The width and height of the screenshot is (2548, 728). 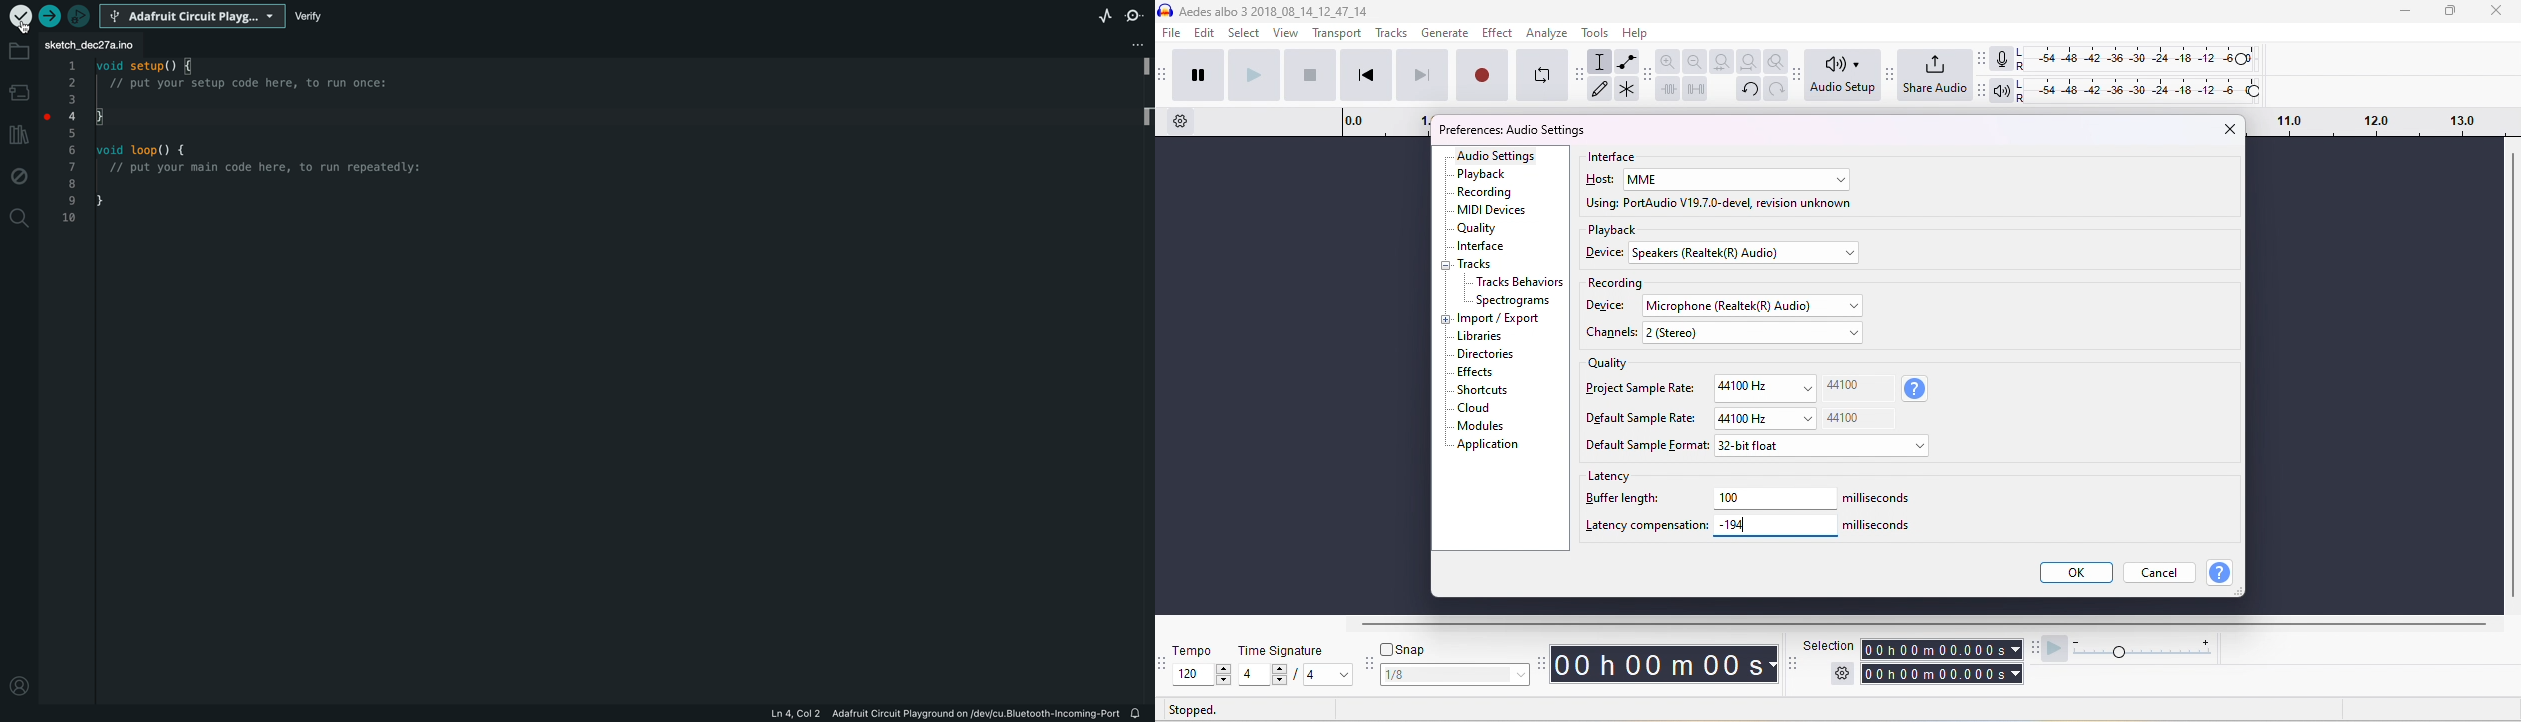 I want to click on select default sample format, so click(x=1824, y=449).